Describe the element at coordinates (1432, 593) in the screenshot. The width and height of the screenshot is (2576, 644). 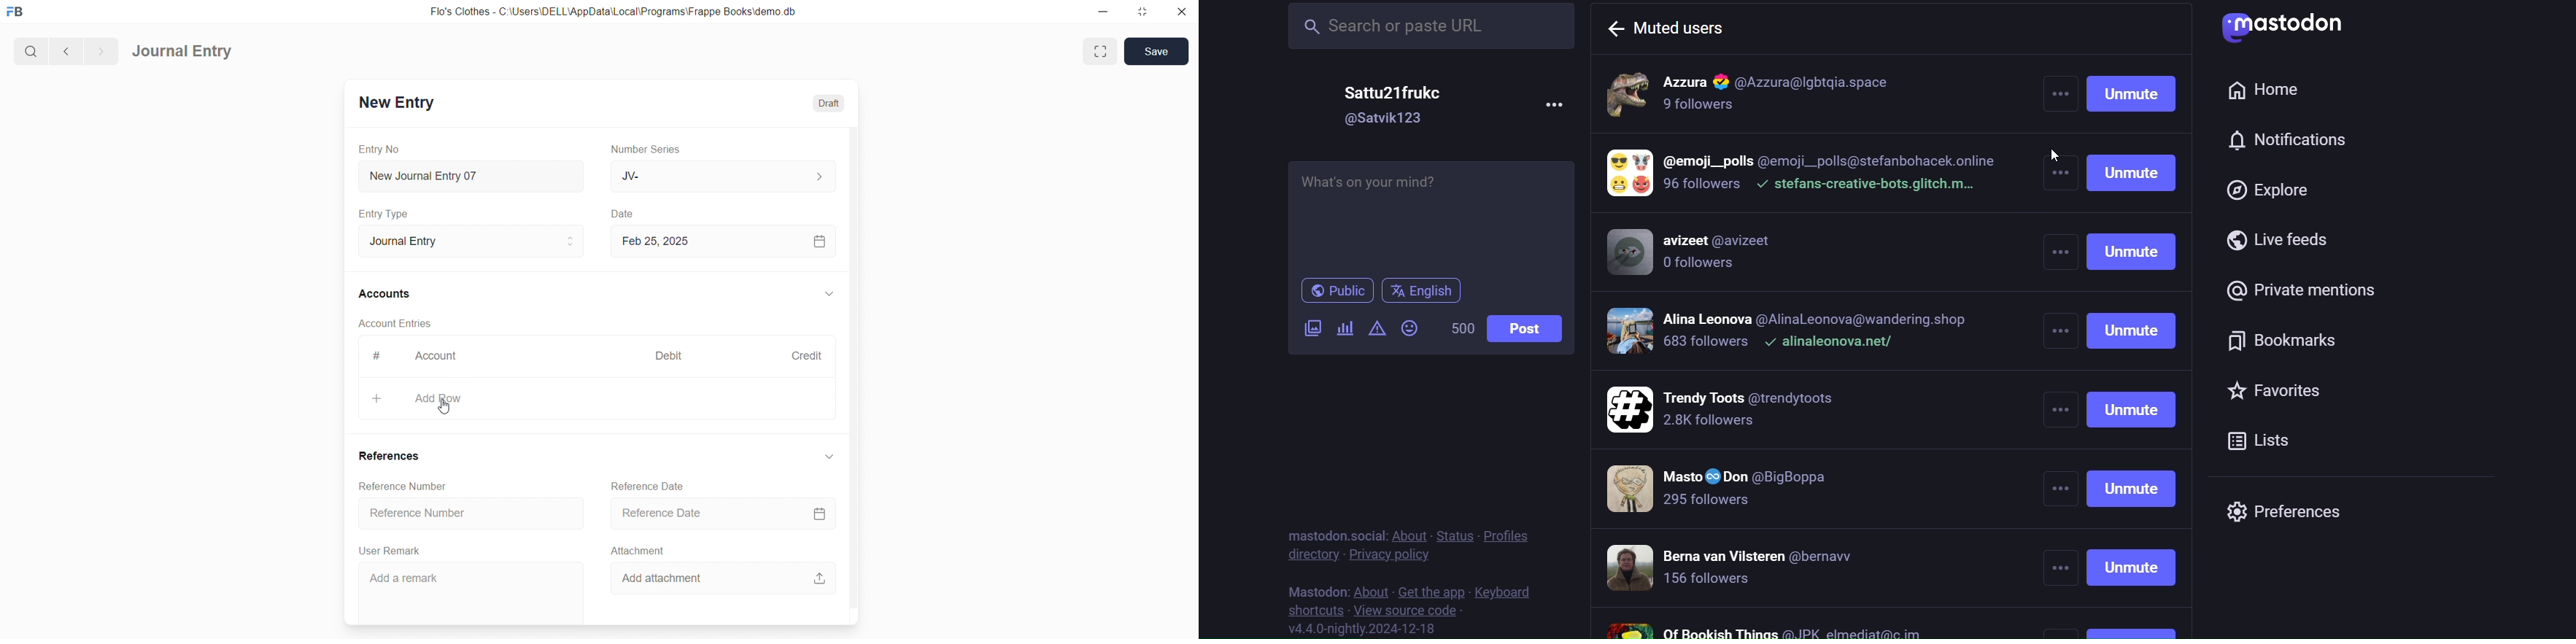
I see `get the app` at that location.